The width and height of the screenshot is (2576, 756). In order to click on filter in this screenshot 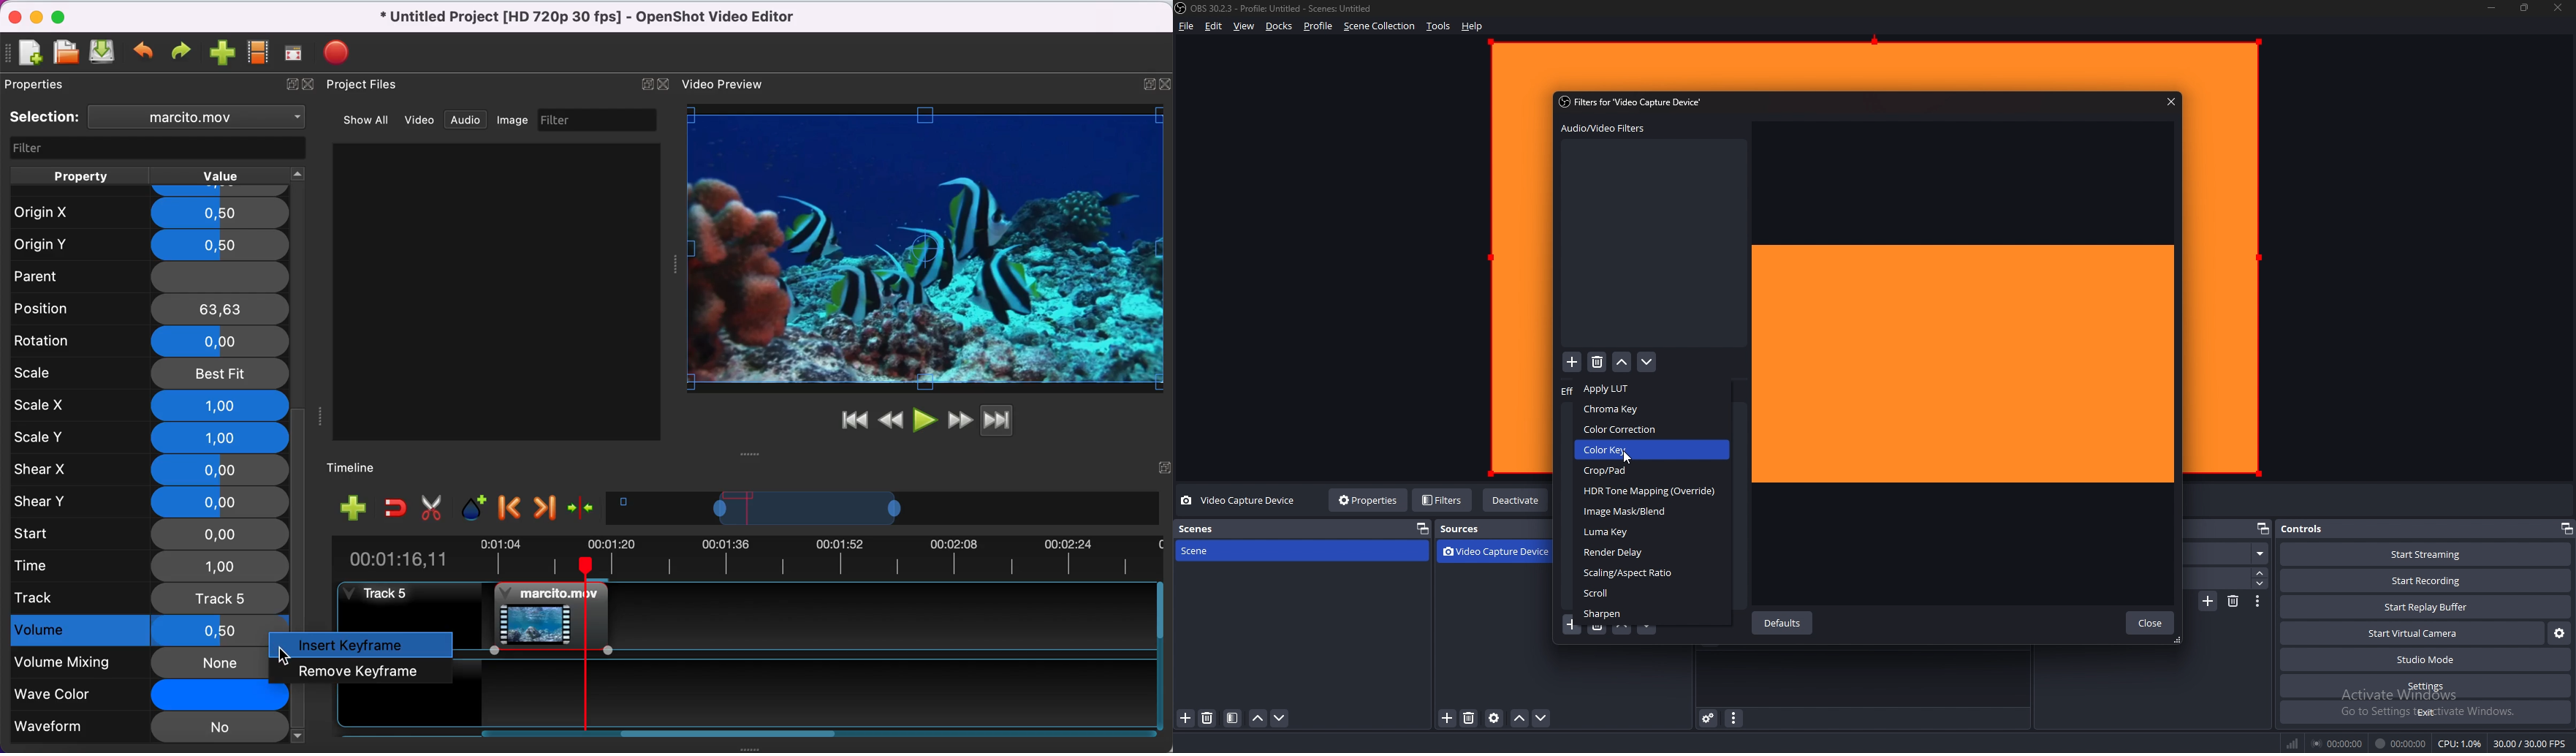, I will do `click(1233, 719)`.